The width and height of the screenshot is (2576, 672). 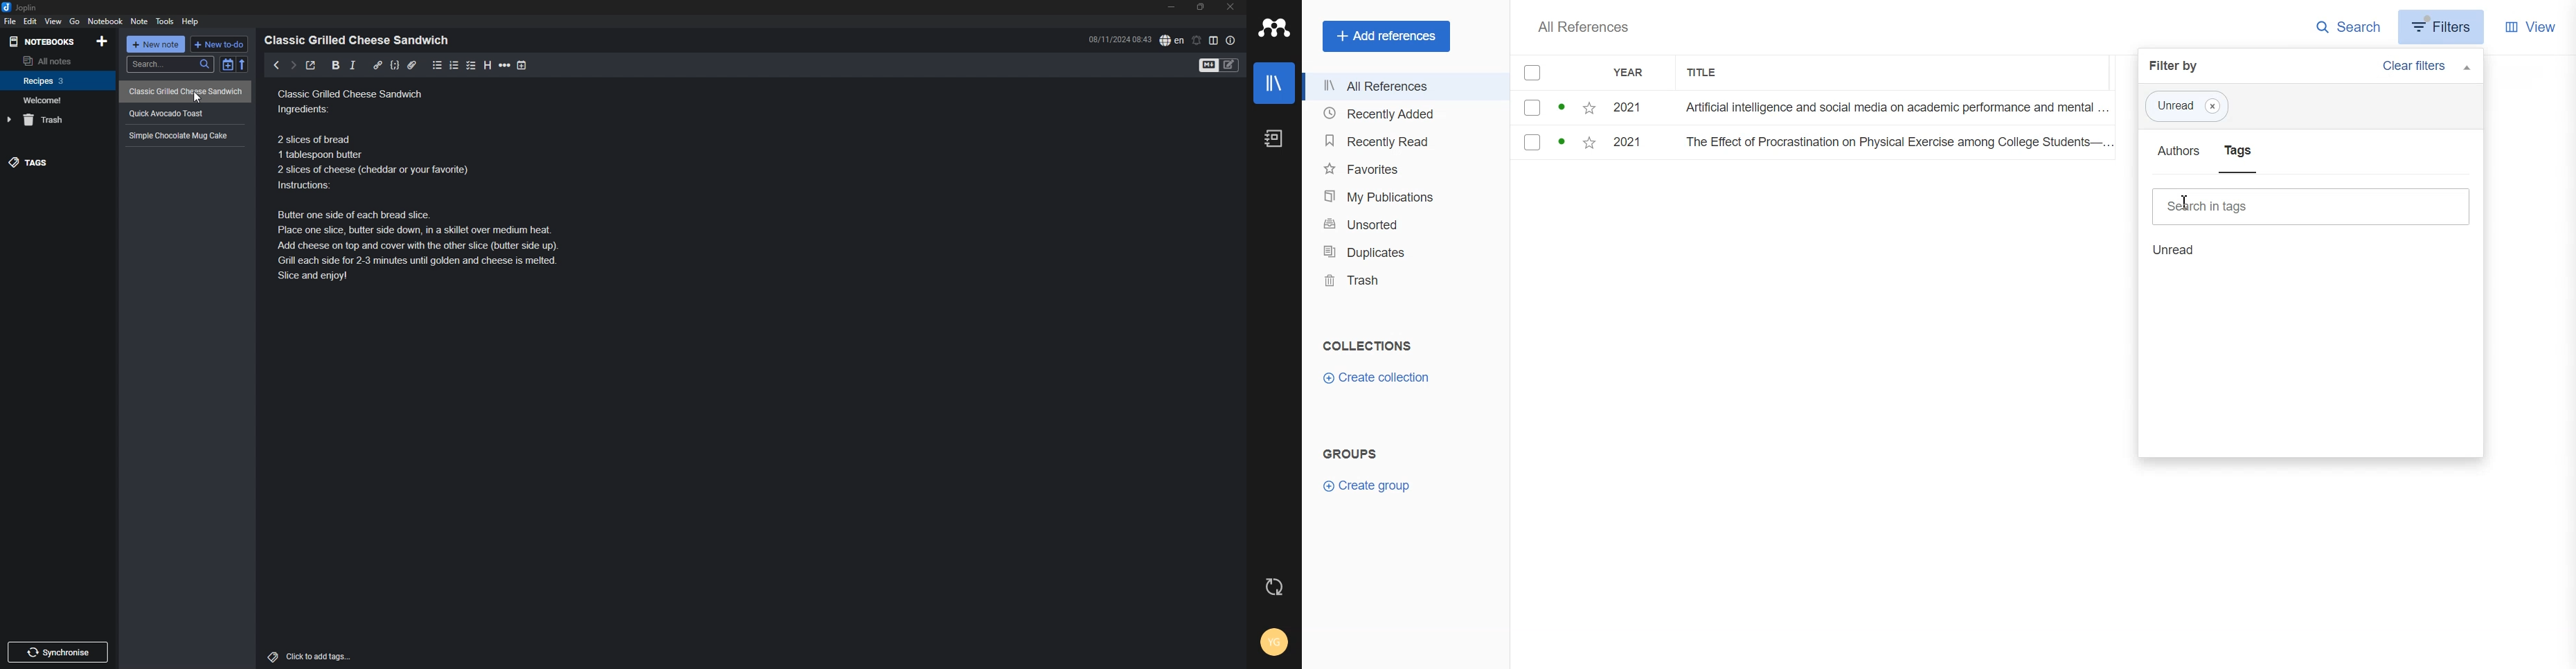 What do you see at coordinates (170, 64) in the screenshot?
I see `search` at bounding box center [170, 64].